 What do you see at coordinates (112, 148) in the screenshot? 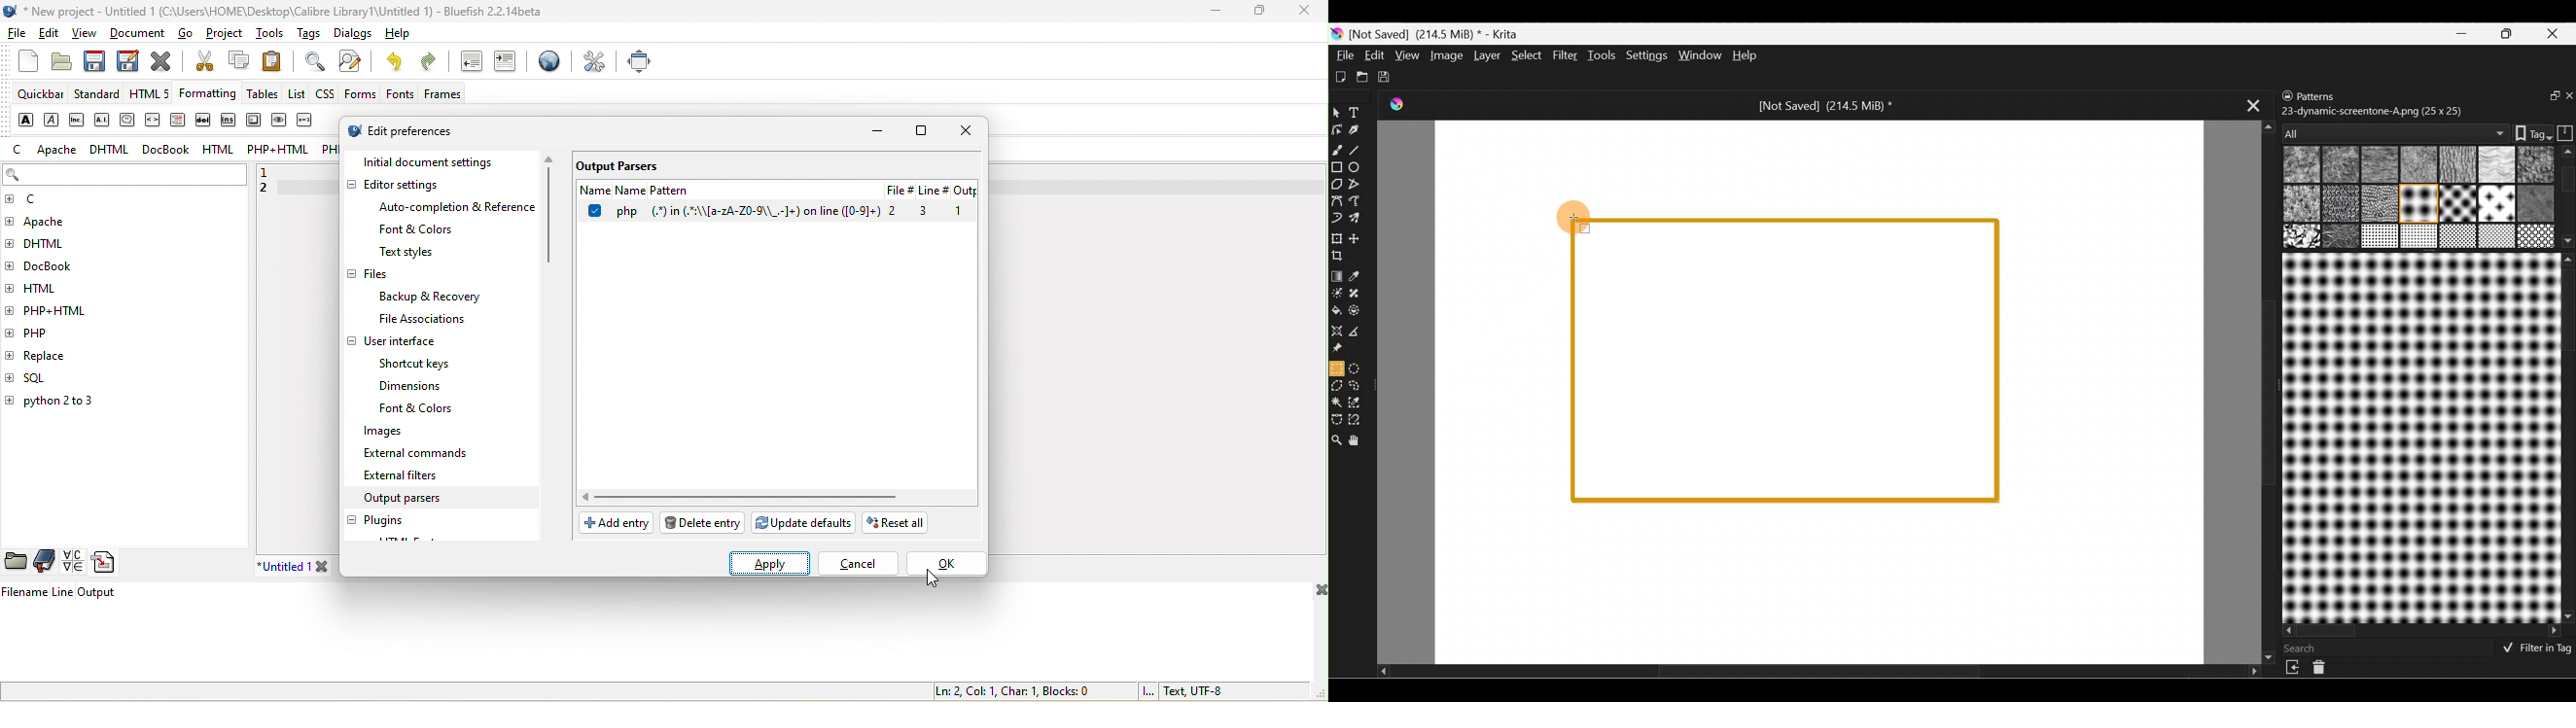
I see `dhtml` at bounding box center [112, 148].